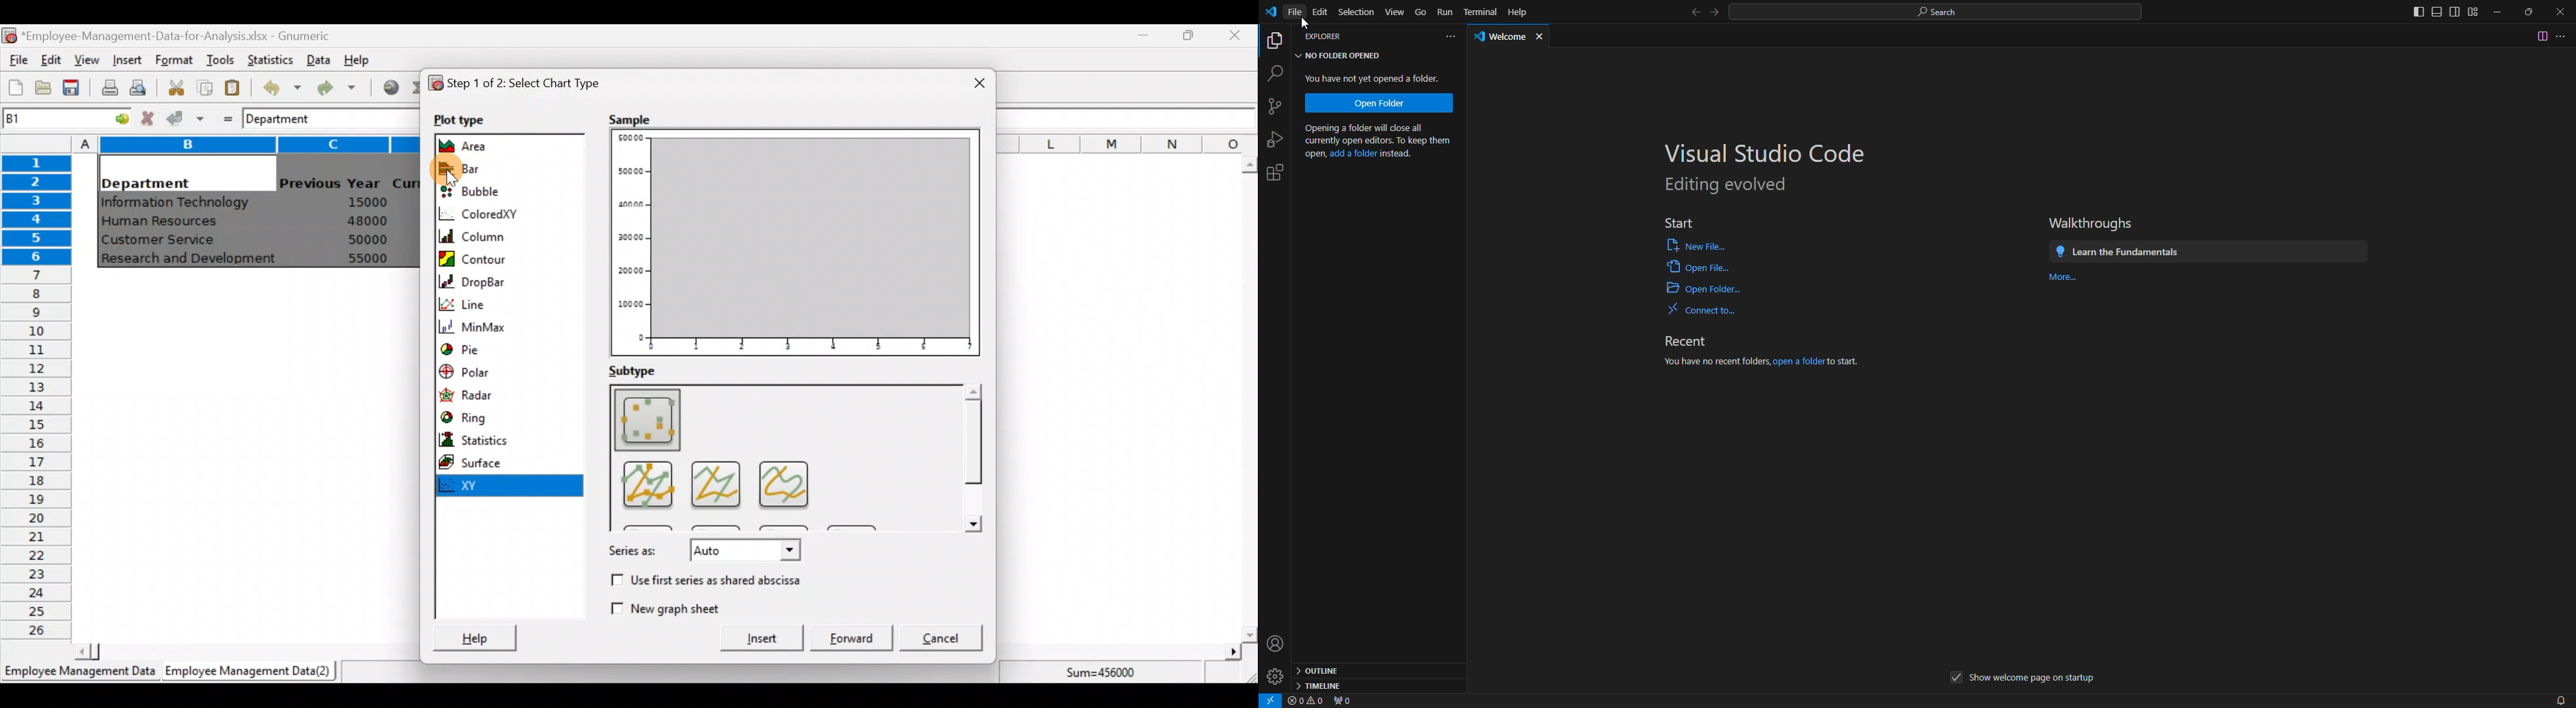 The height and width of the screenshot is (728, 2576). Describe the element at coordinates (471, 121) in the screenshot. I see `Plot type` at that location.